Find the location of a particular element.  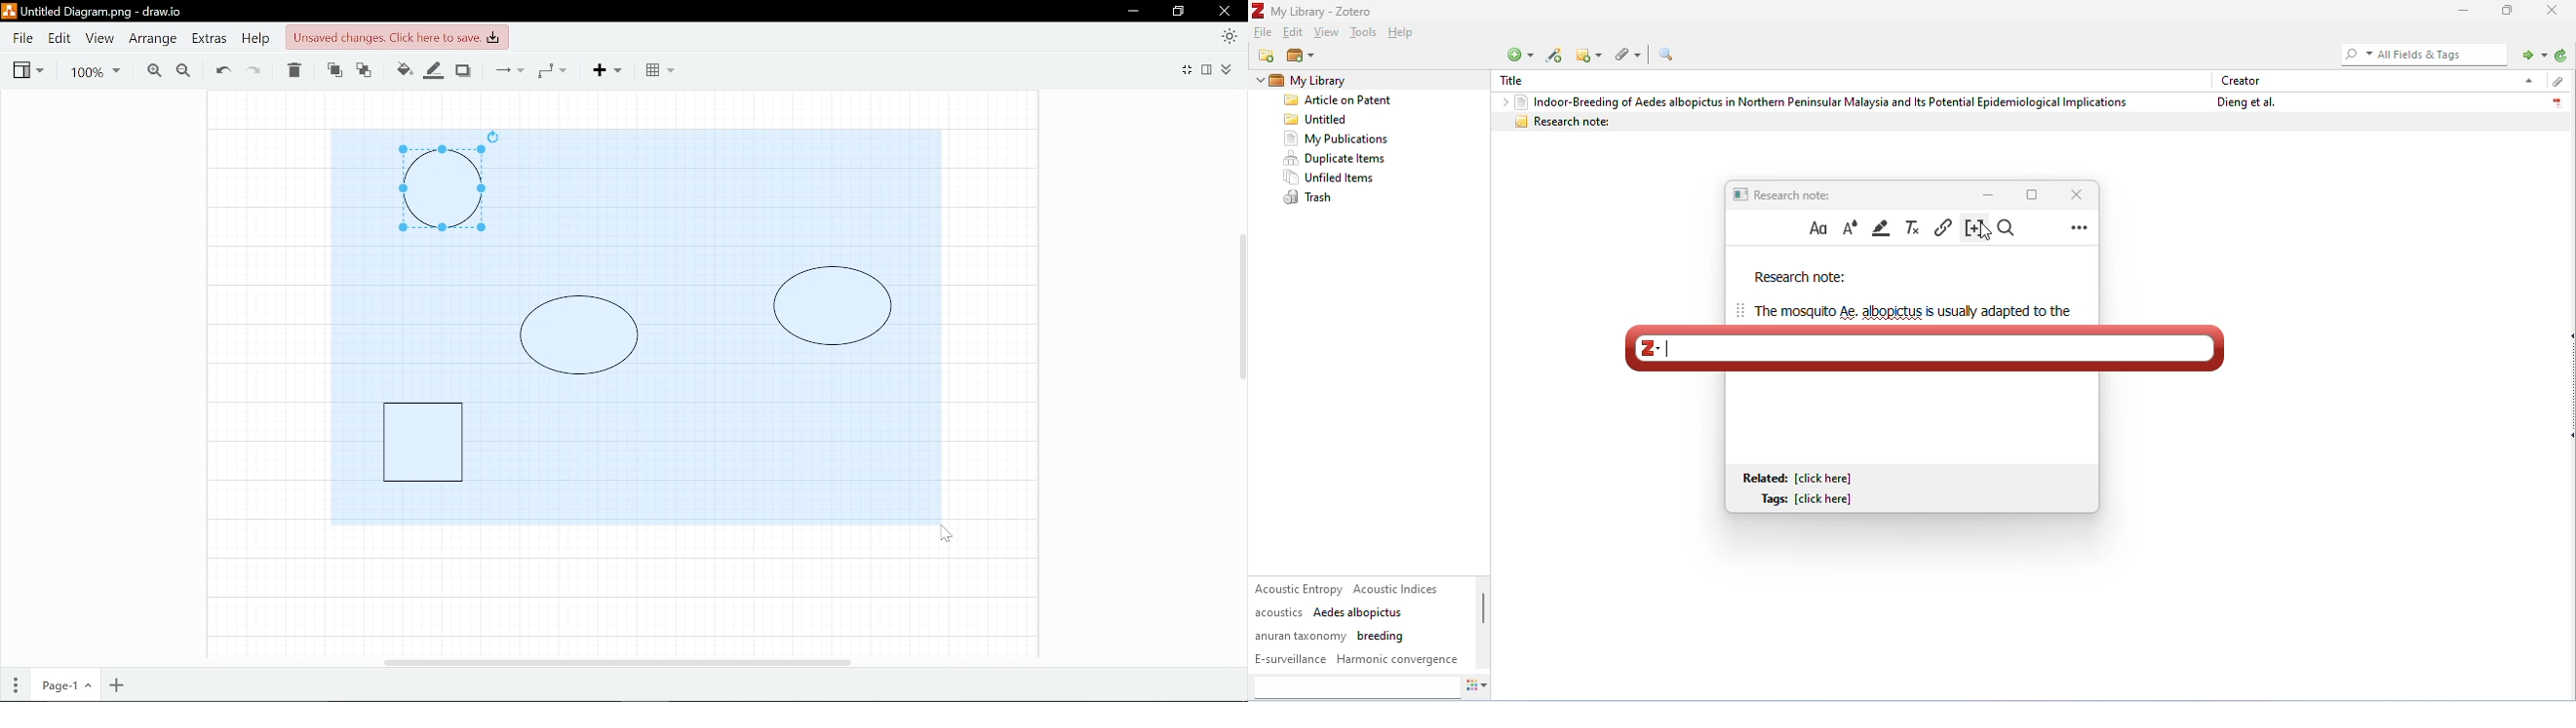

advanced search is located at coordinates (1666, 54).